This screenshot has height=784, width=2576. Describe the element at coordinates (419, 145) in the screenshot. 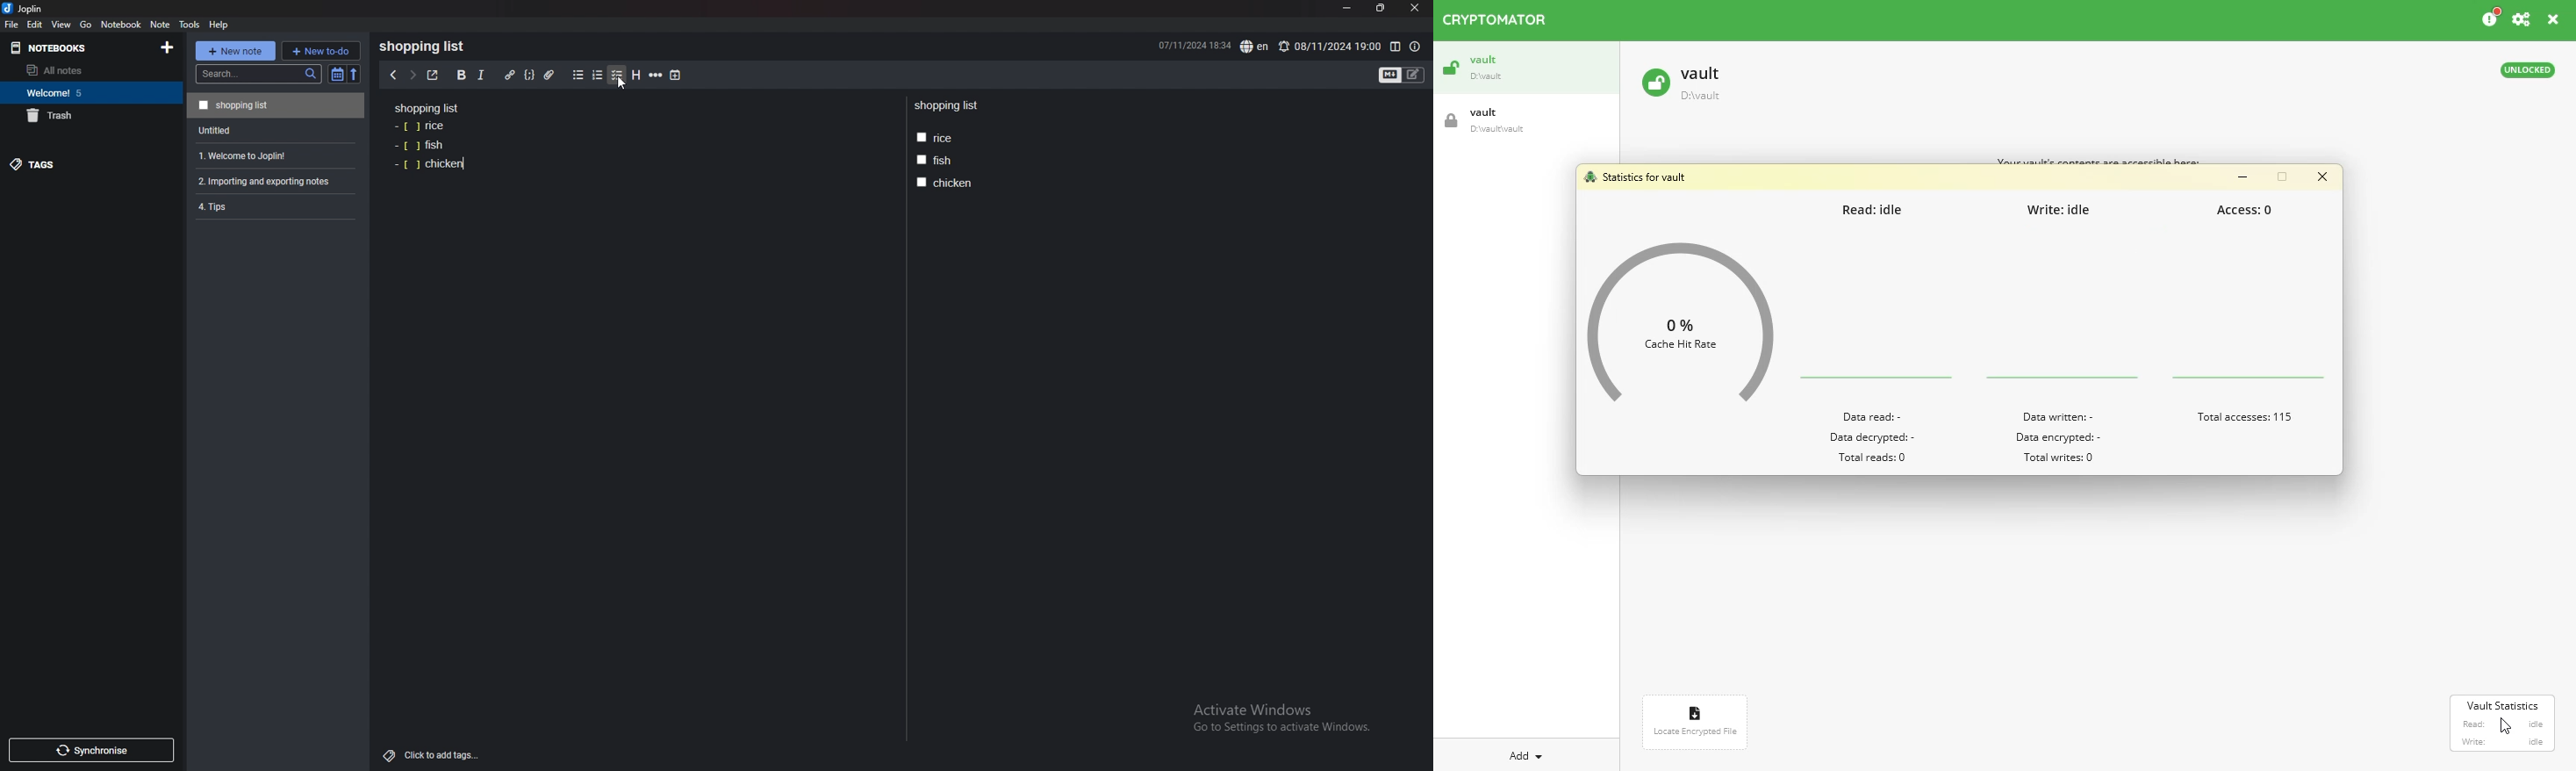

I see `fish` at that location.